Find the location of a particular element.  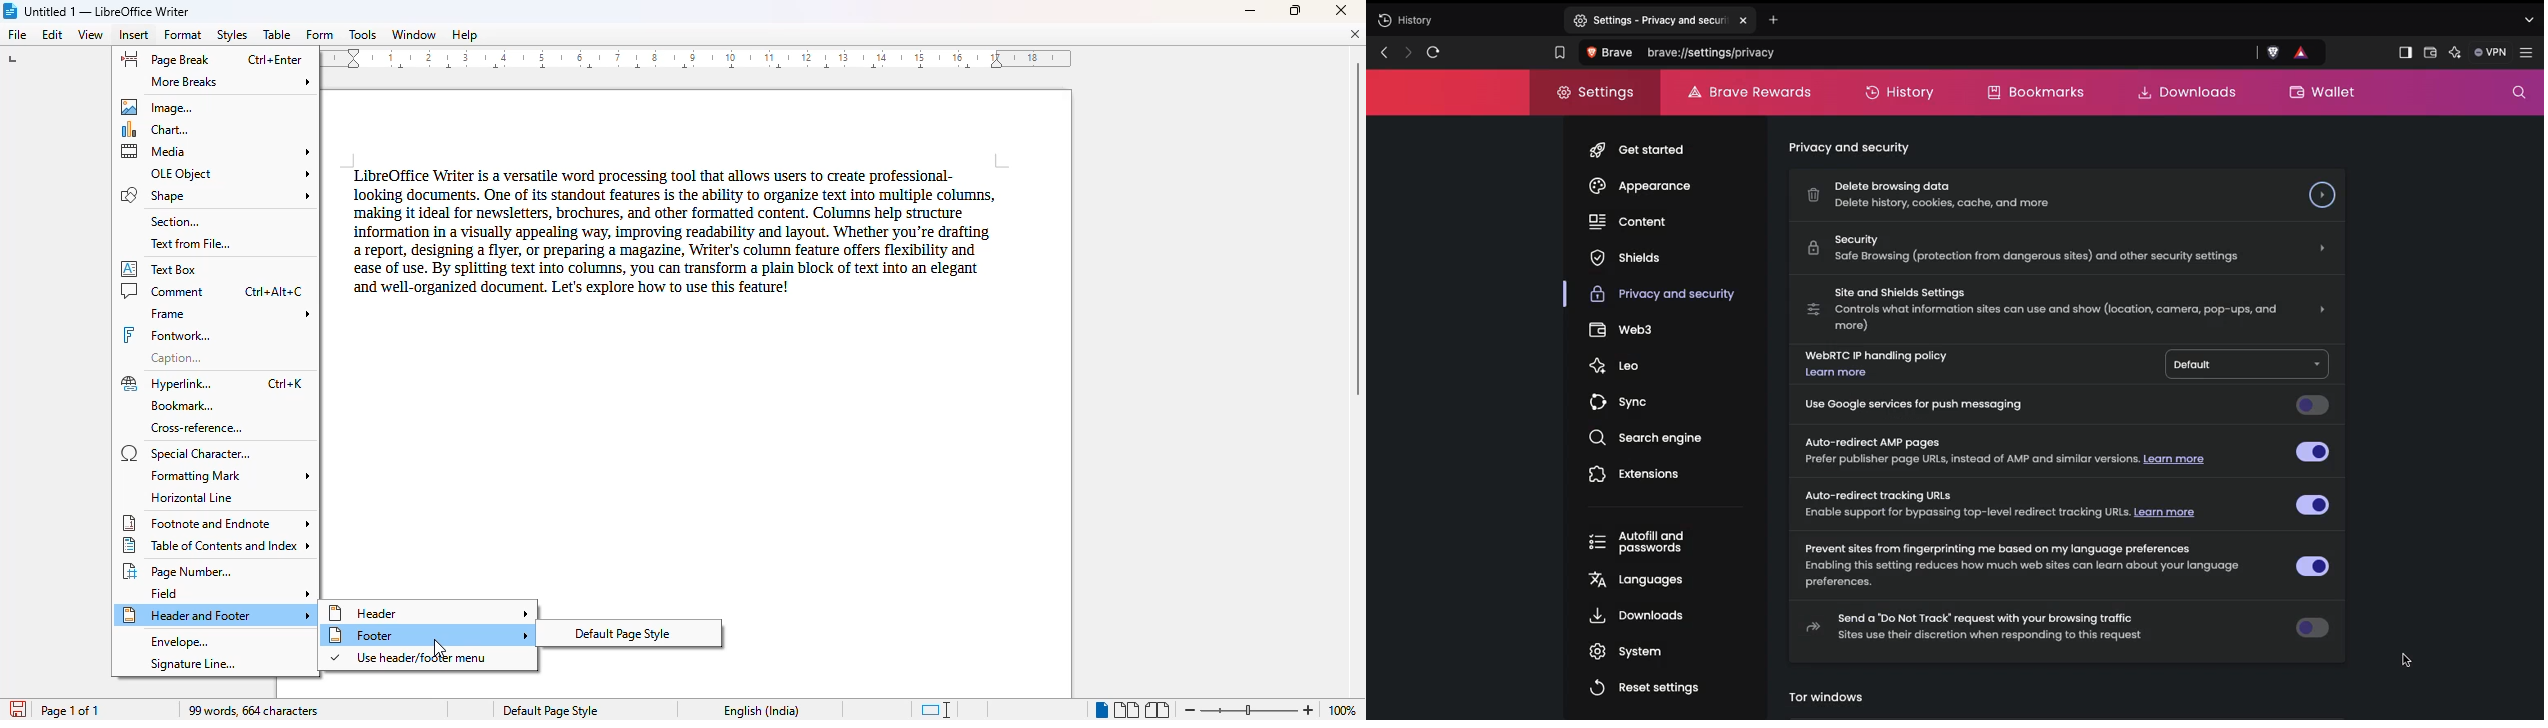

VPN is located at coordinates (2489, 52).